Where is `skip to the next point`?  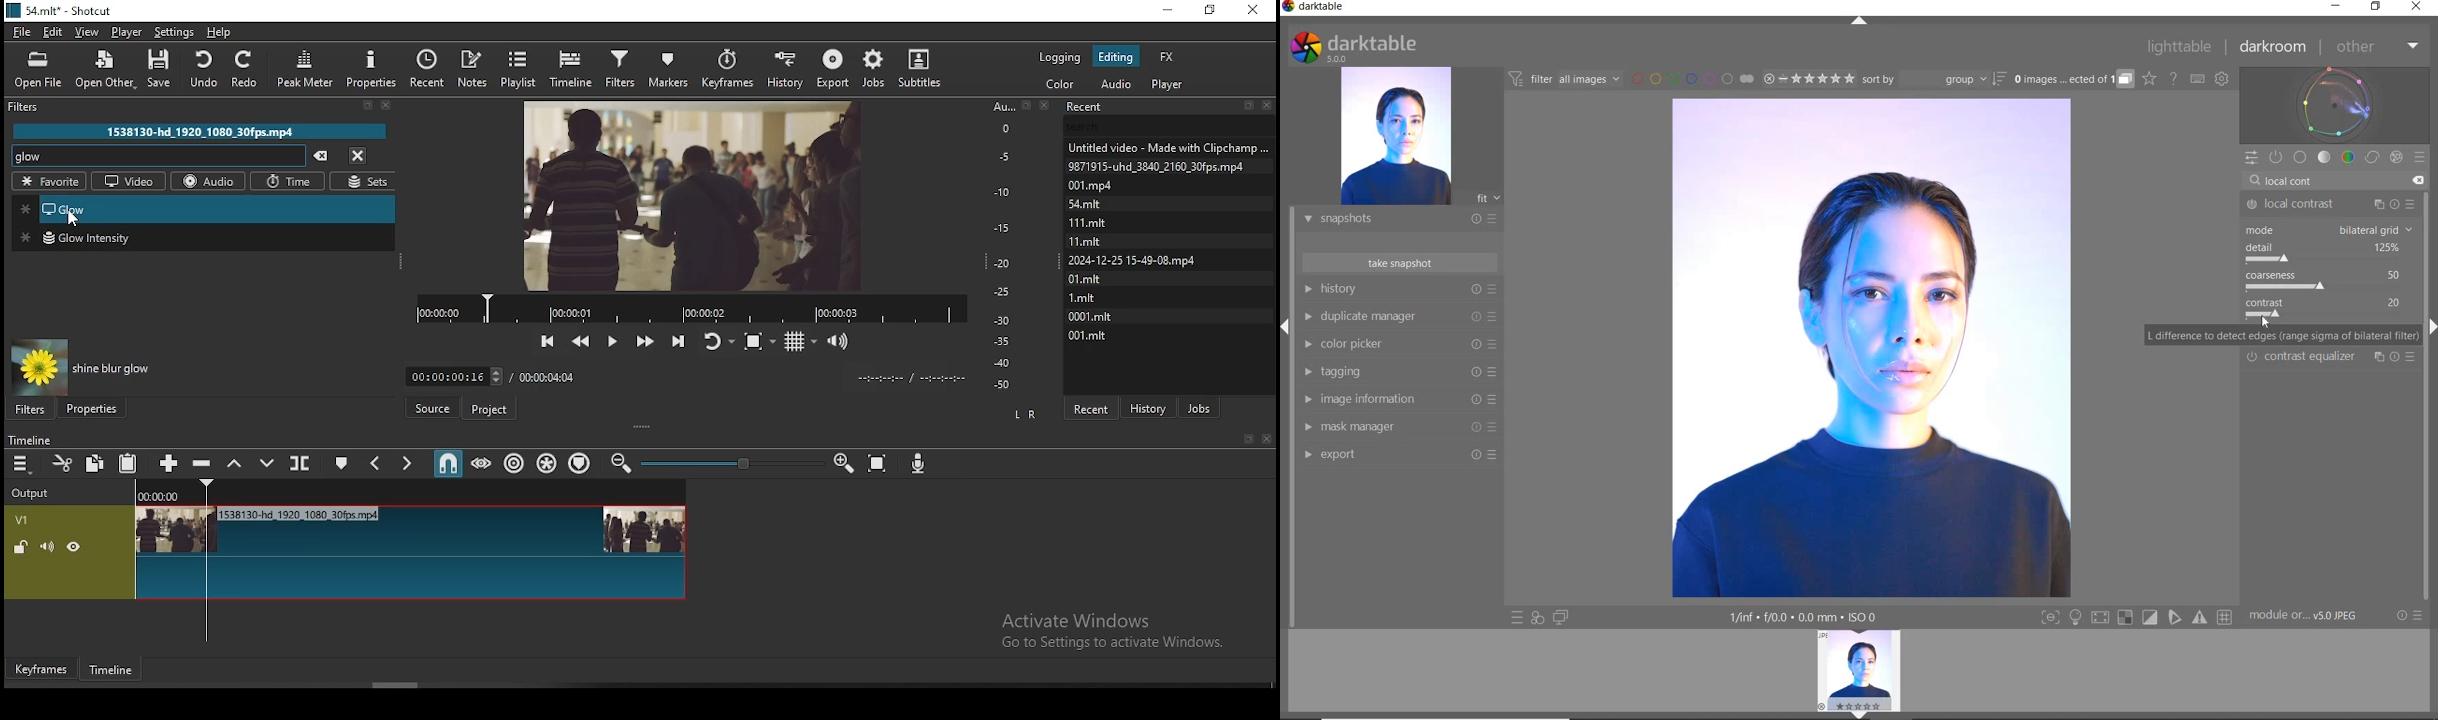
skip to the next point is located at coordinates (678, 339).